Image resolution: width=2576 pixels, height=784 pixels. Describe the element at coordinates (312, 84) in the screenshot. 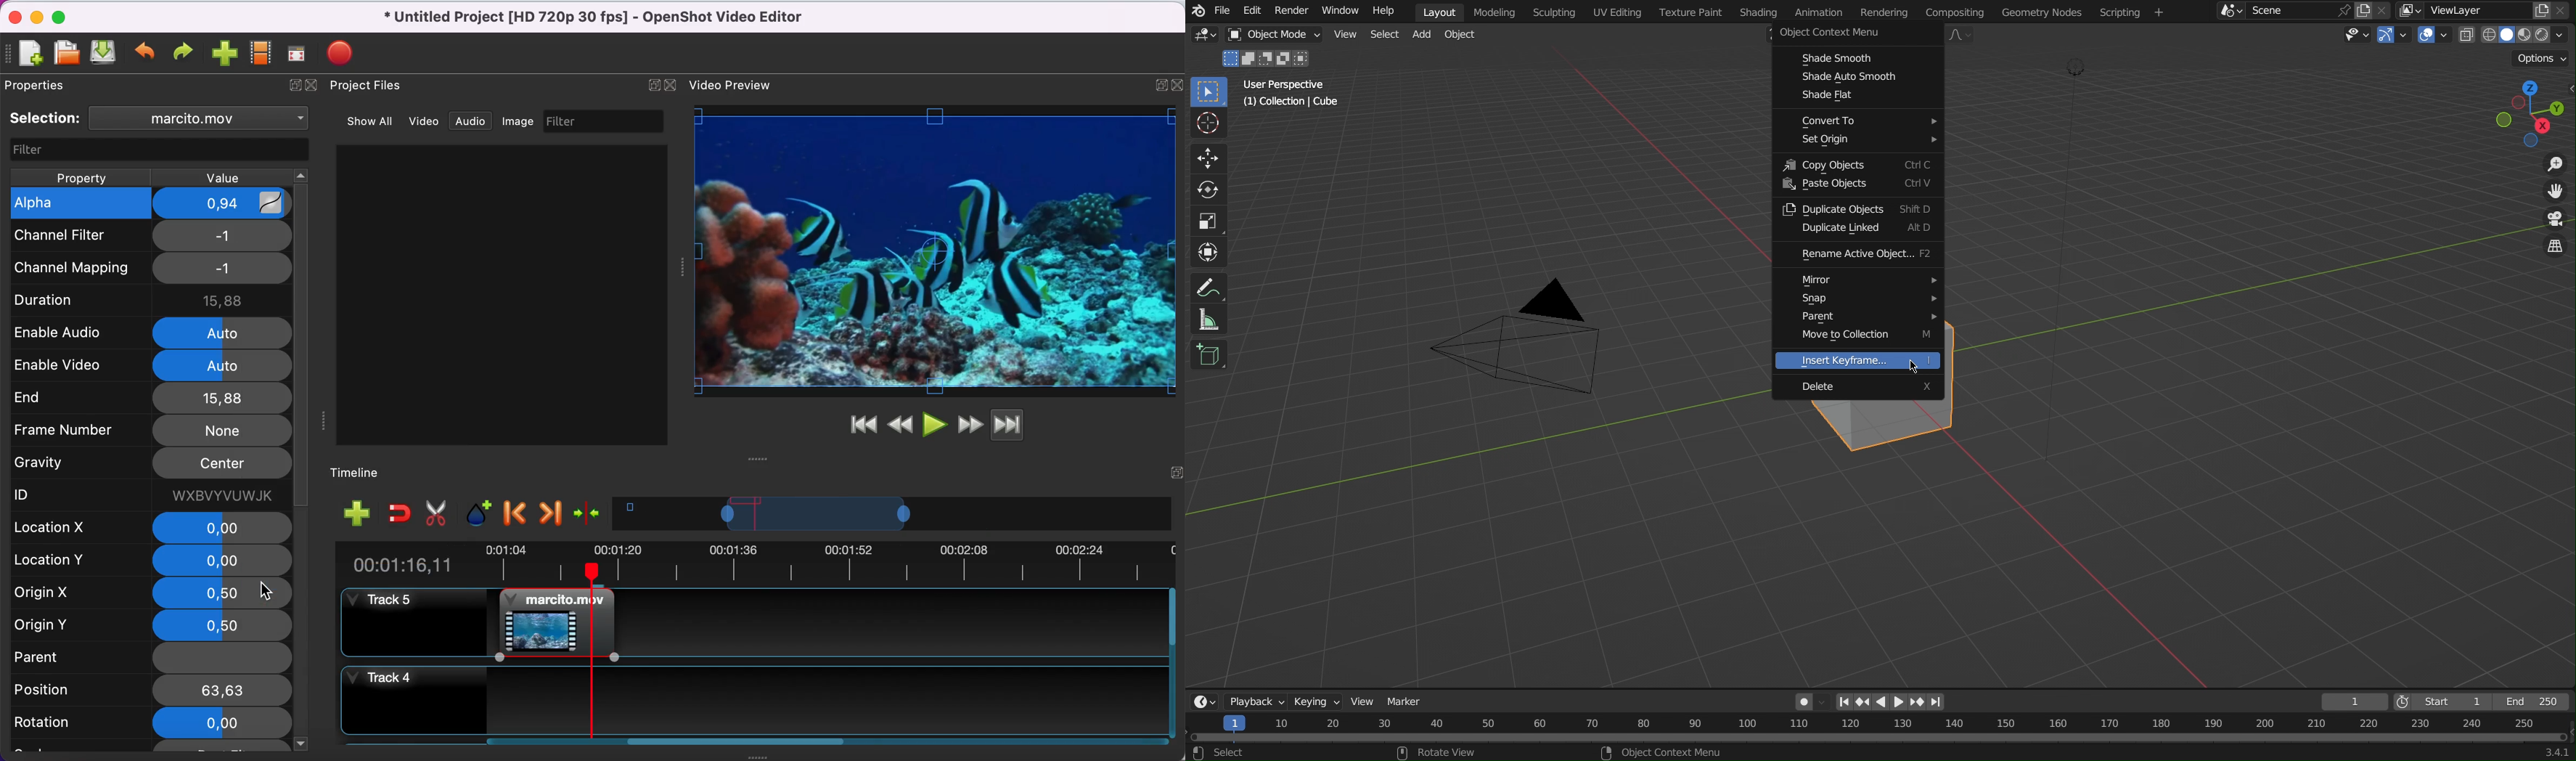

I see `close` at that location.